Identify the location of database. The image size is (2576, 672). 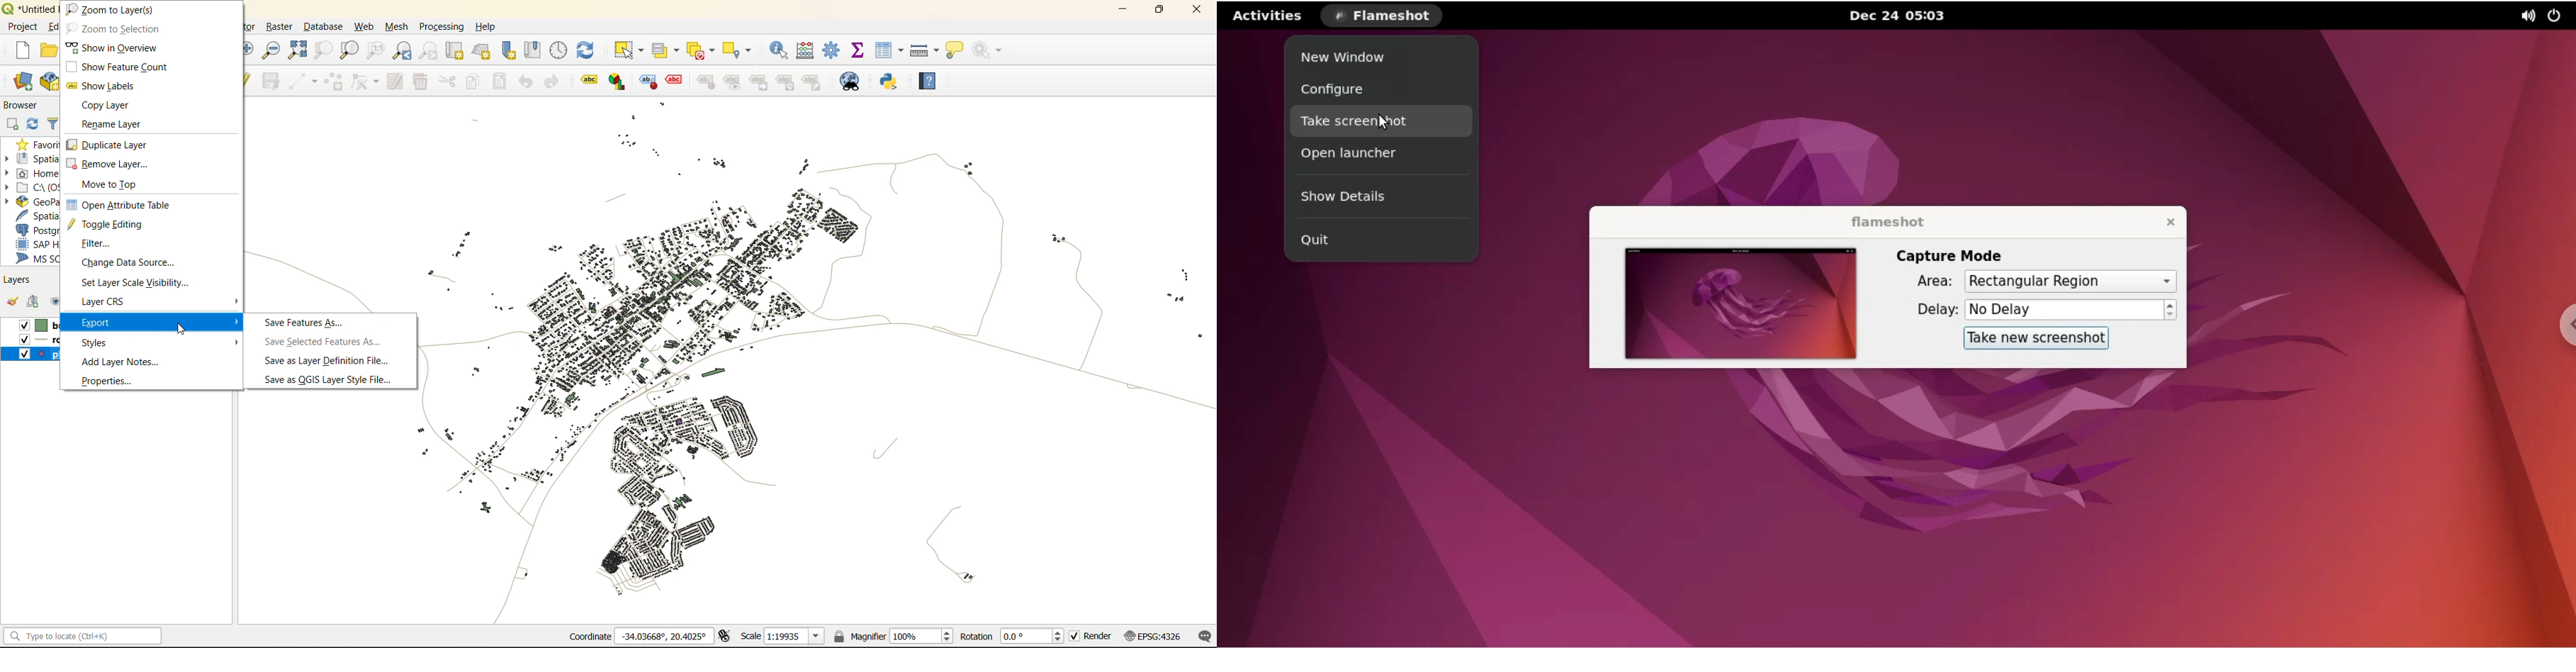
(326, 26).